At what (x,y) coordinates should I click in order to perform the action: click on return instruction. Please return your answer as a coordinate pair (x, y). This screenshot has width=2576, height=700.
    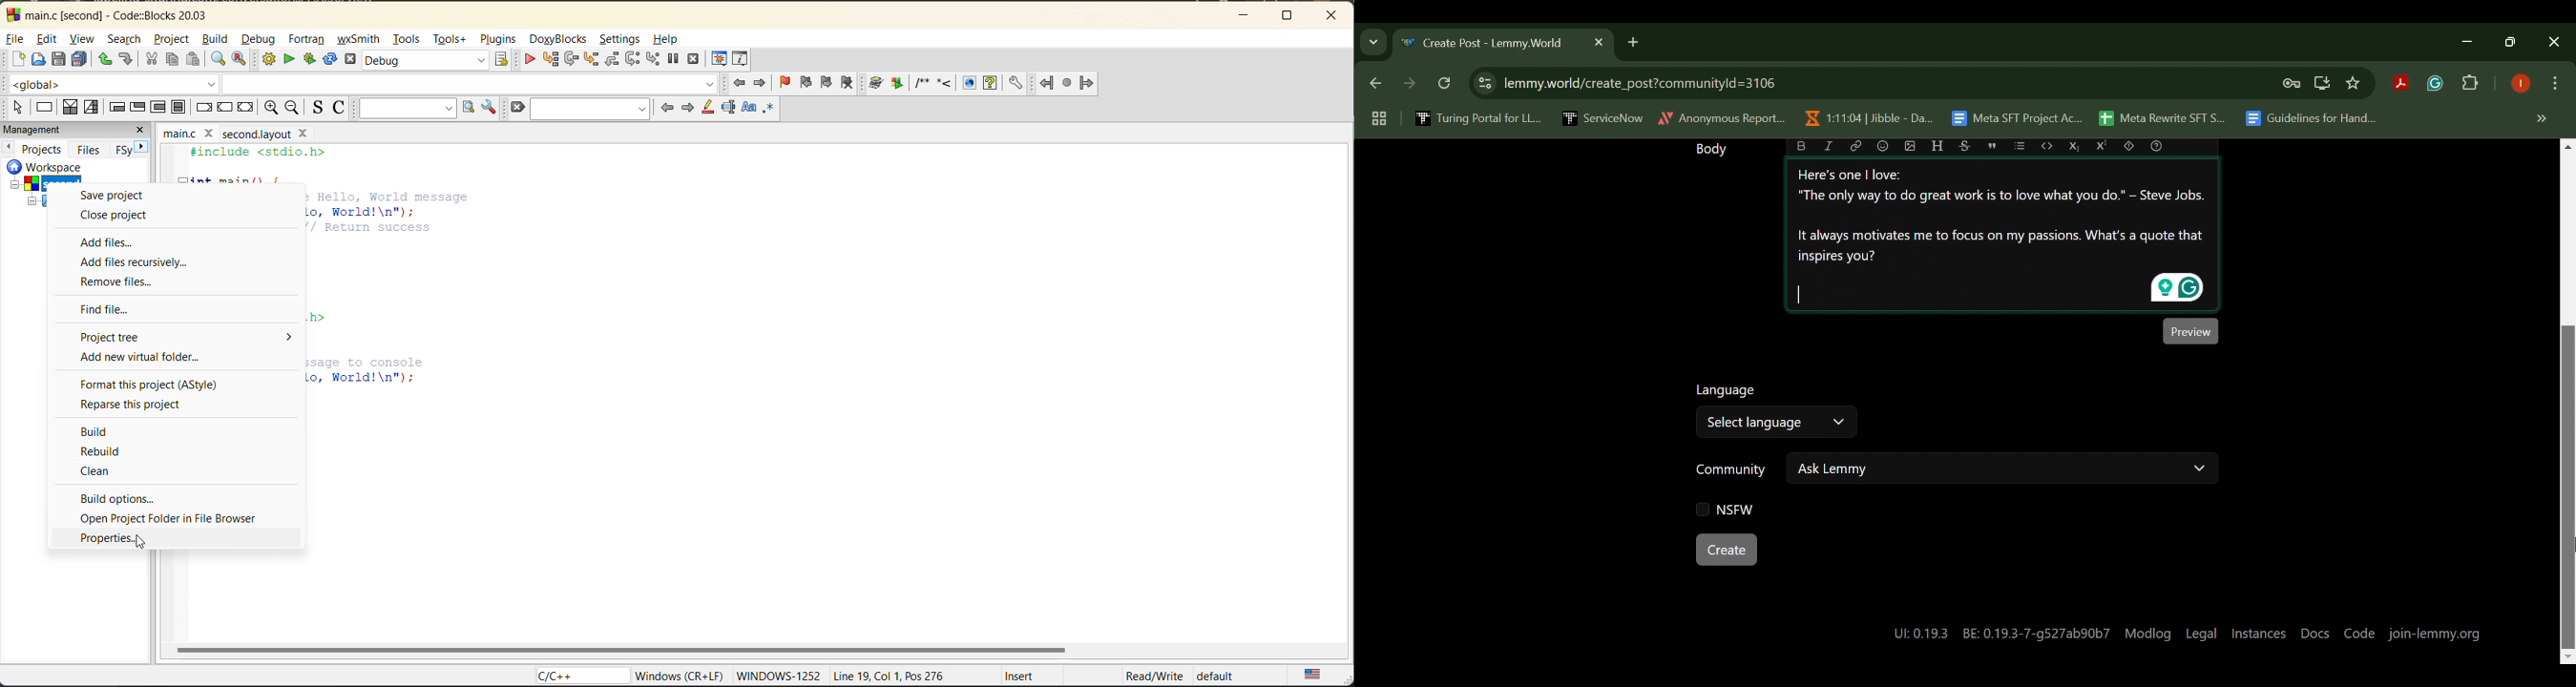
    Looking at the image, I should click on (246, 105).